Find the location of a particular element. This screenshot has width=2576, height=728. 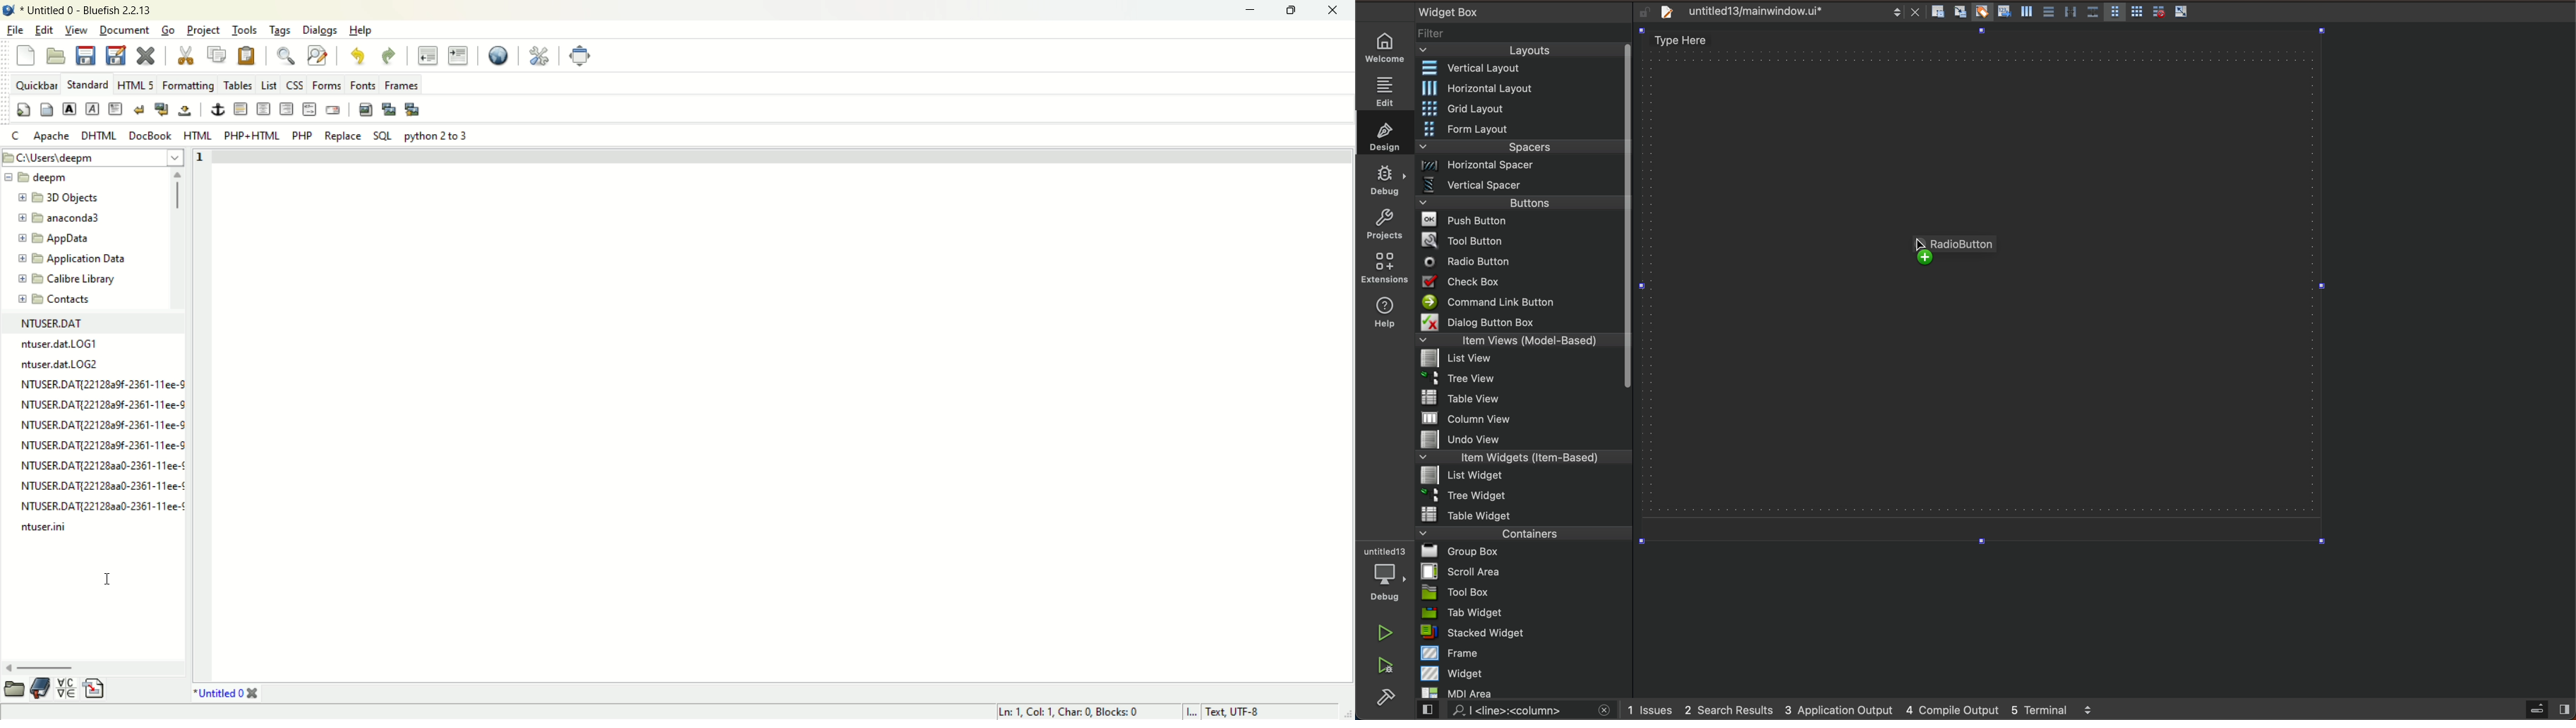

NTUSER.DAT{2212829f-2361-11ee-9 is located at coordinates (104, 406).